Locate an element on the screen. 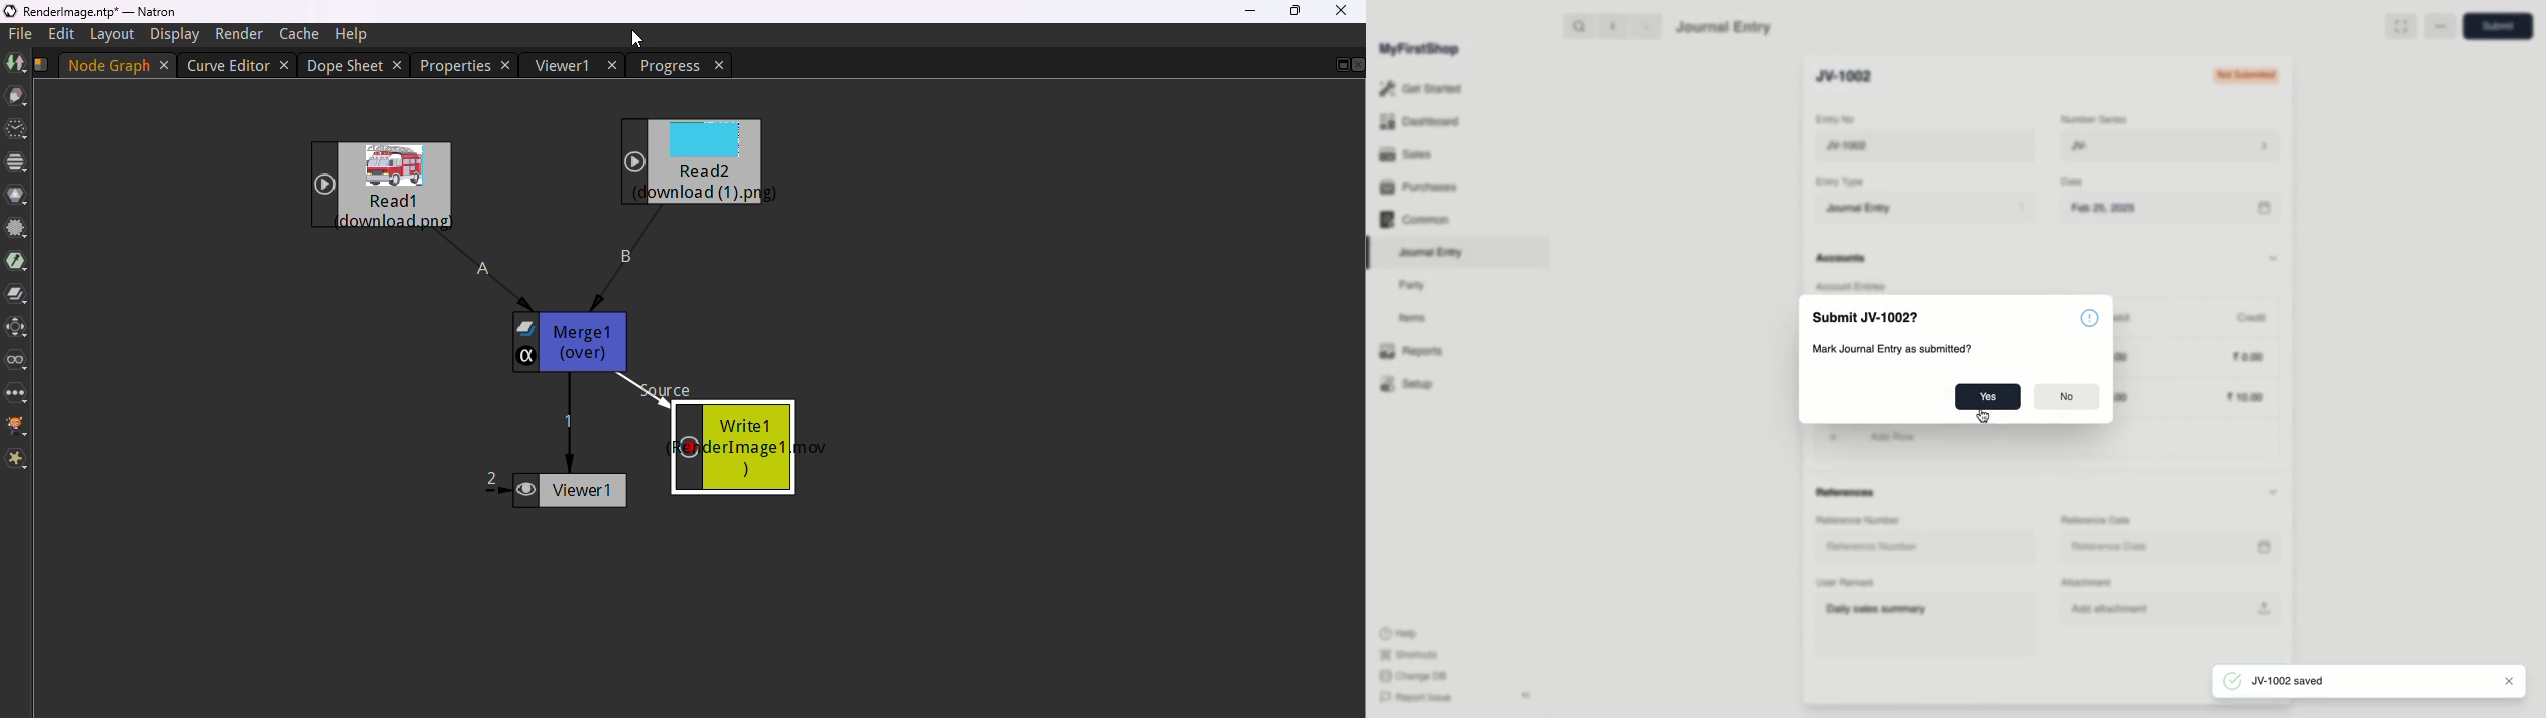 This screenshot has height=728, width=2548. No is located at coordinates (2068, 396).